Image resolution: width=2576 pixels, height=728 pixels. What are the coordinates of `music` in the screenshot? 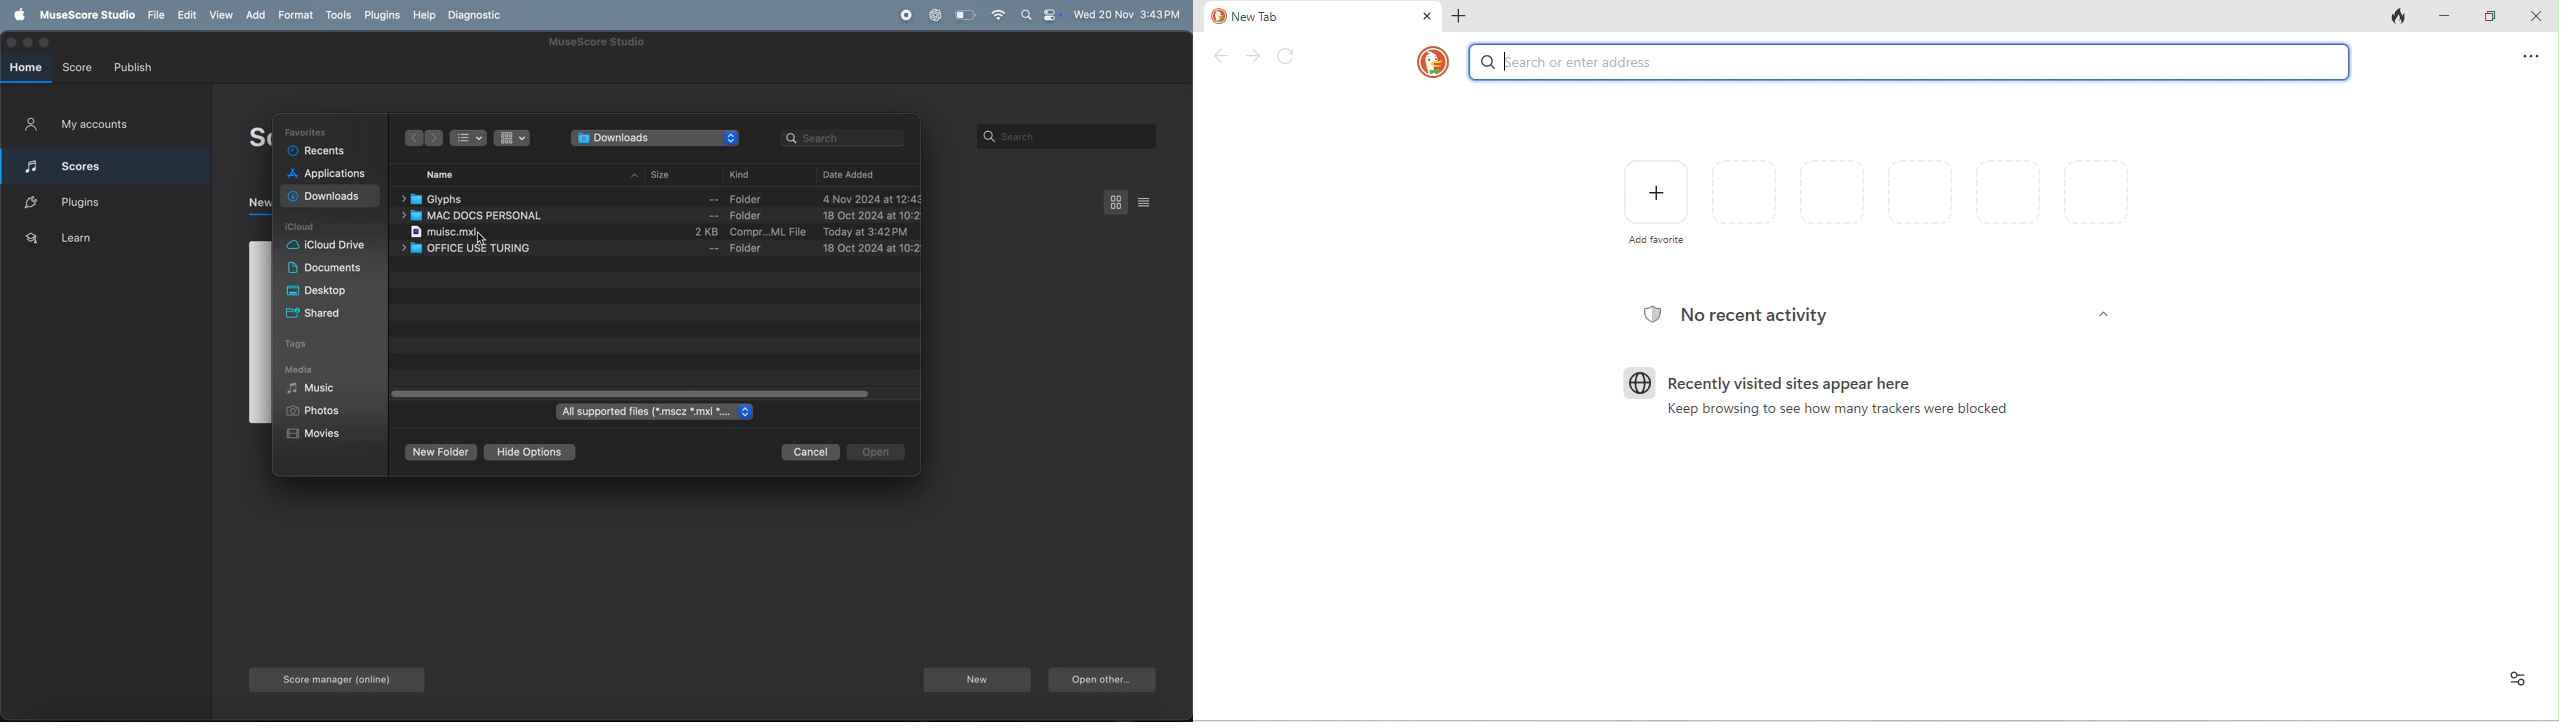 It's located at (320, 390).